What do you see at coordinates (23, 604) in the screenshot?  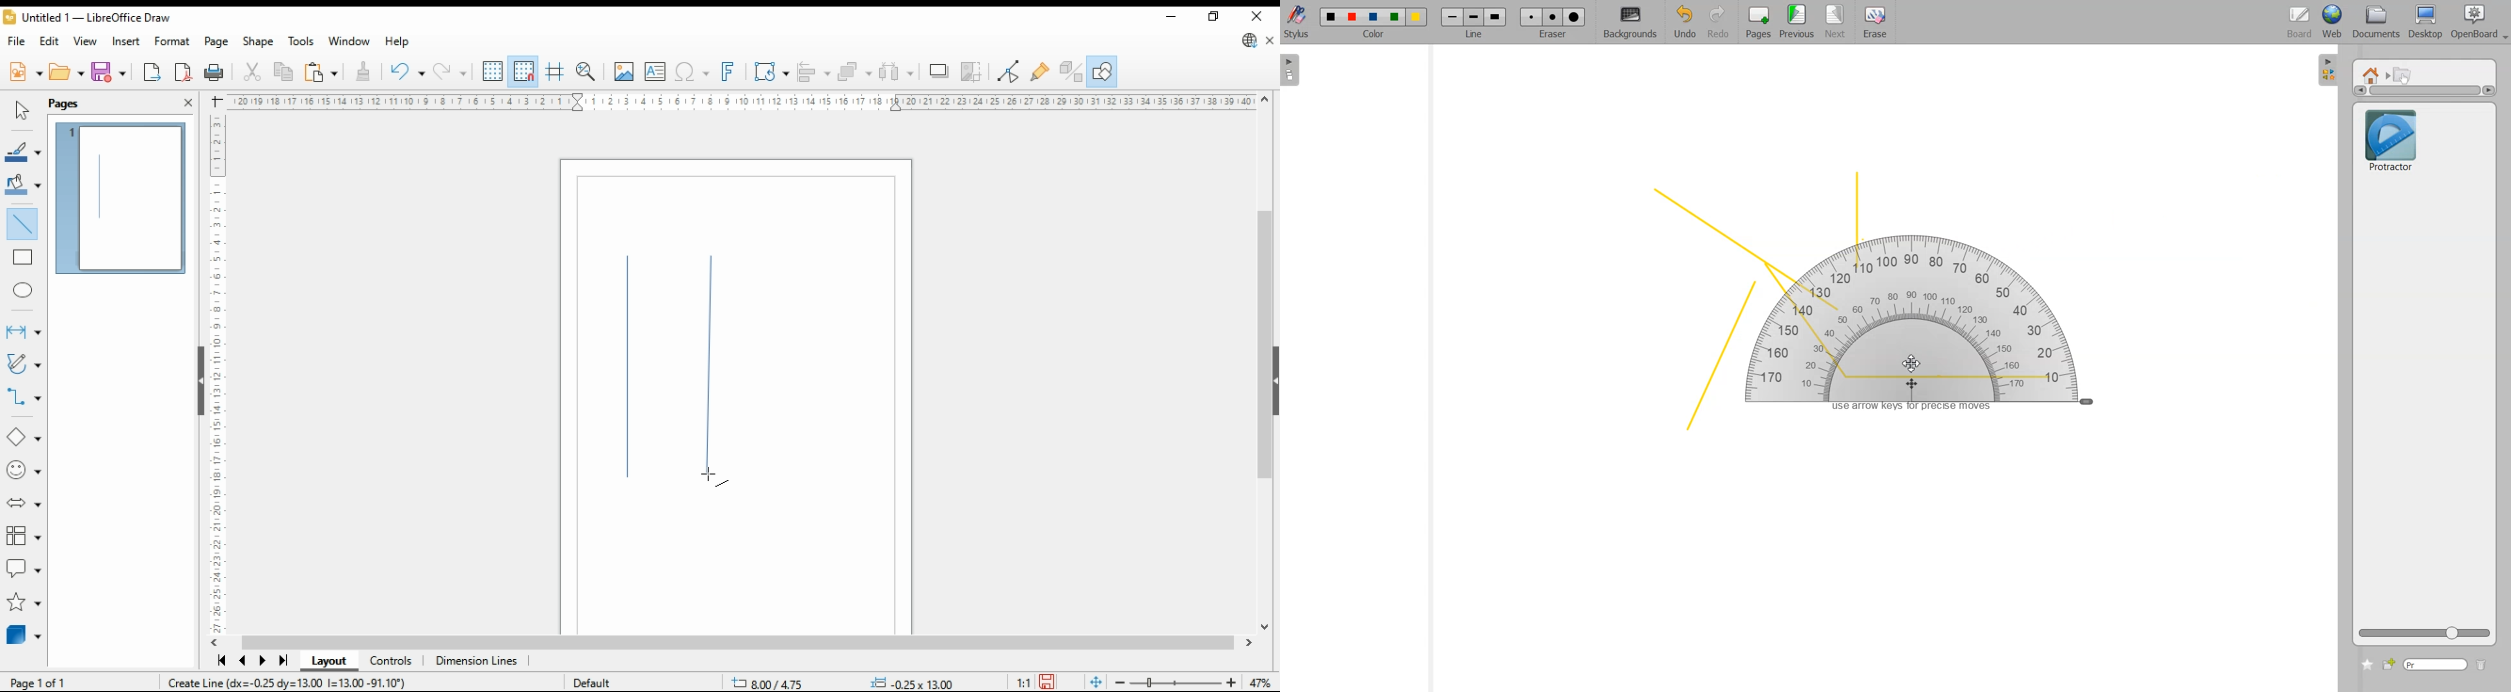 I see `stars and banners` at bounding box center [23, 604].